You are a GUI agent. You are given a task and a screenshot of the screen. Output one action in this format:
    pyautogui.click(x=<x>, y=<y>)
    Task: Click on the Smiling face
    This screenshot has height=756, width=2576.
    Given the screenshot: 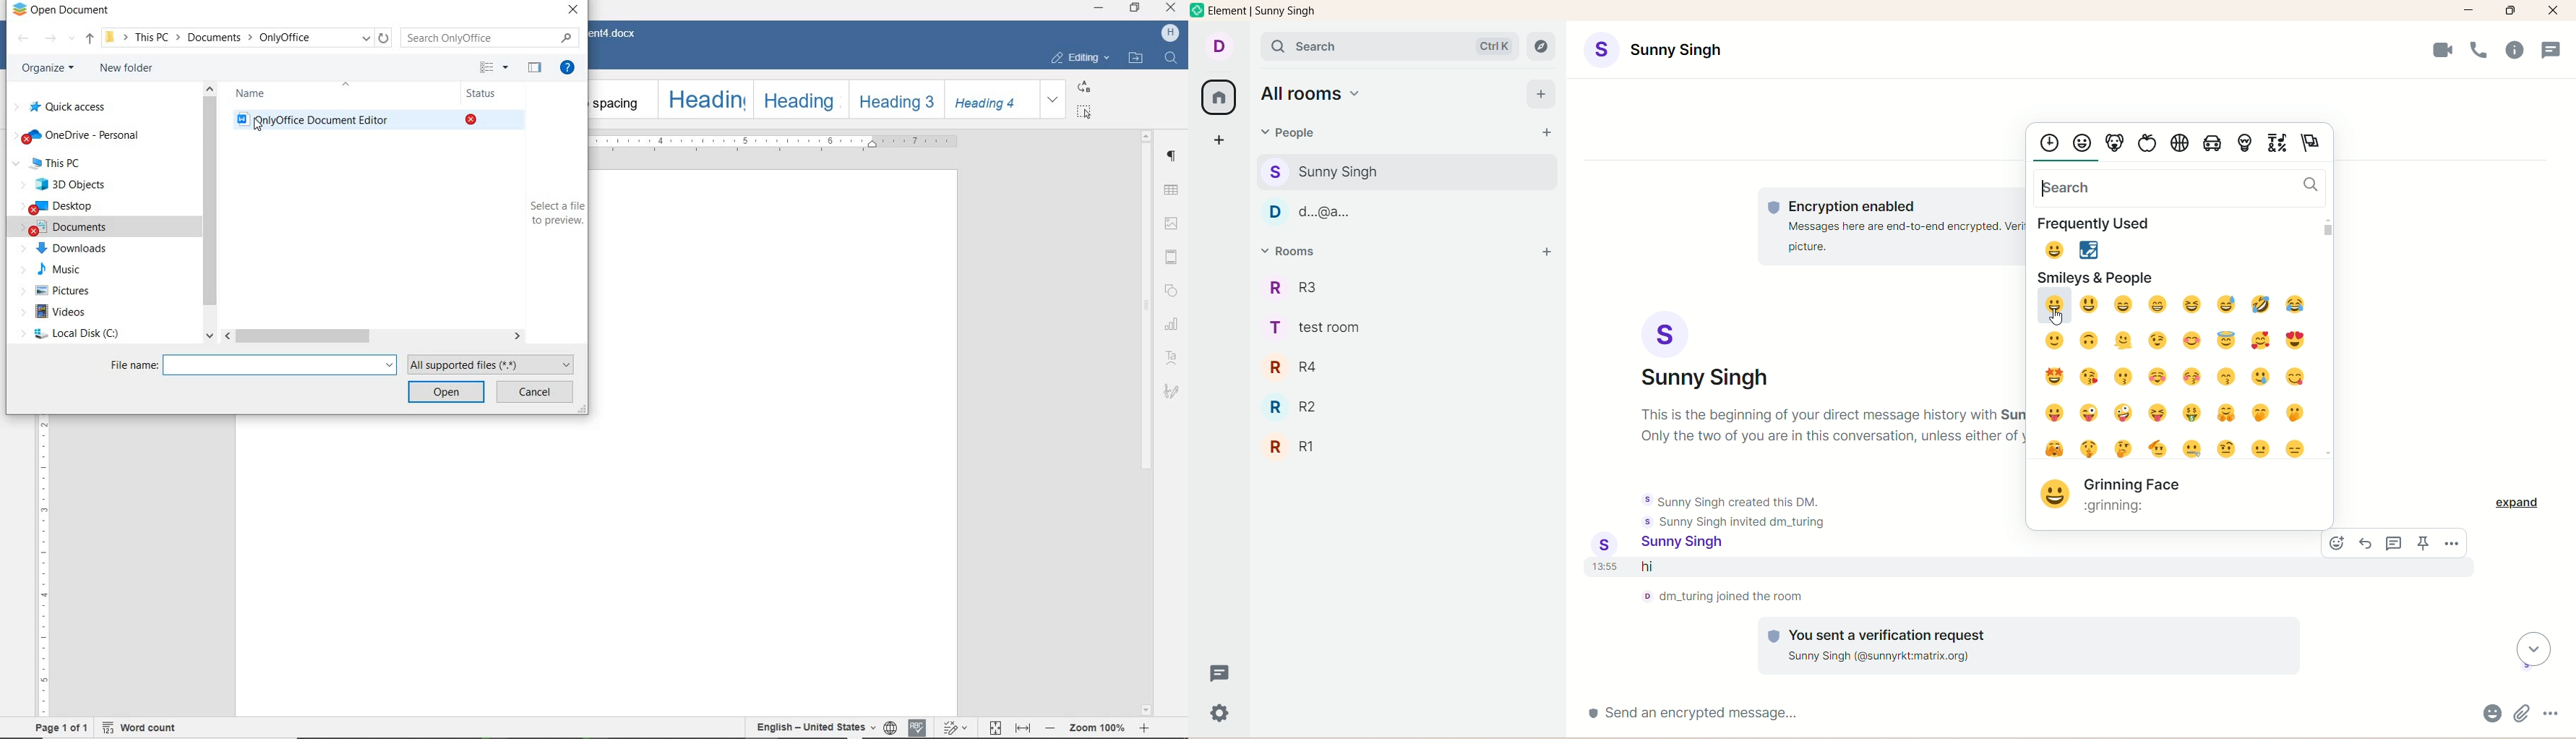 What is the action you would take?
    pyautogui.click(x=2158, y=376)
    